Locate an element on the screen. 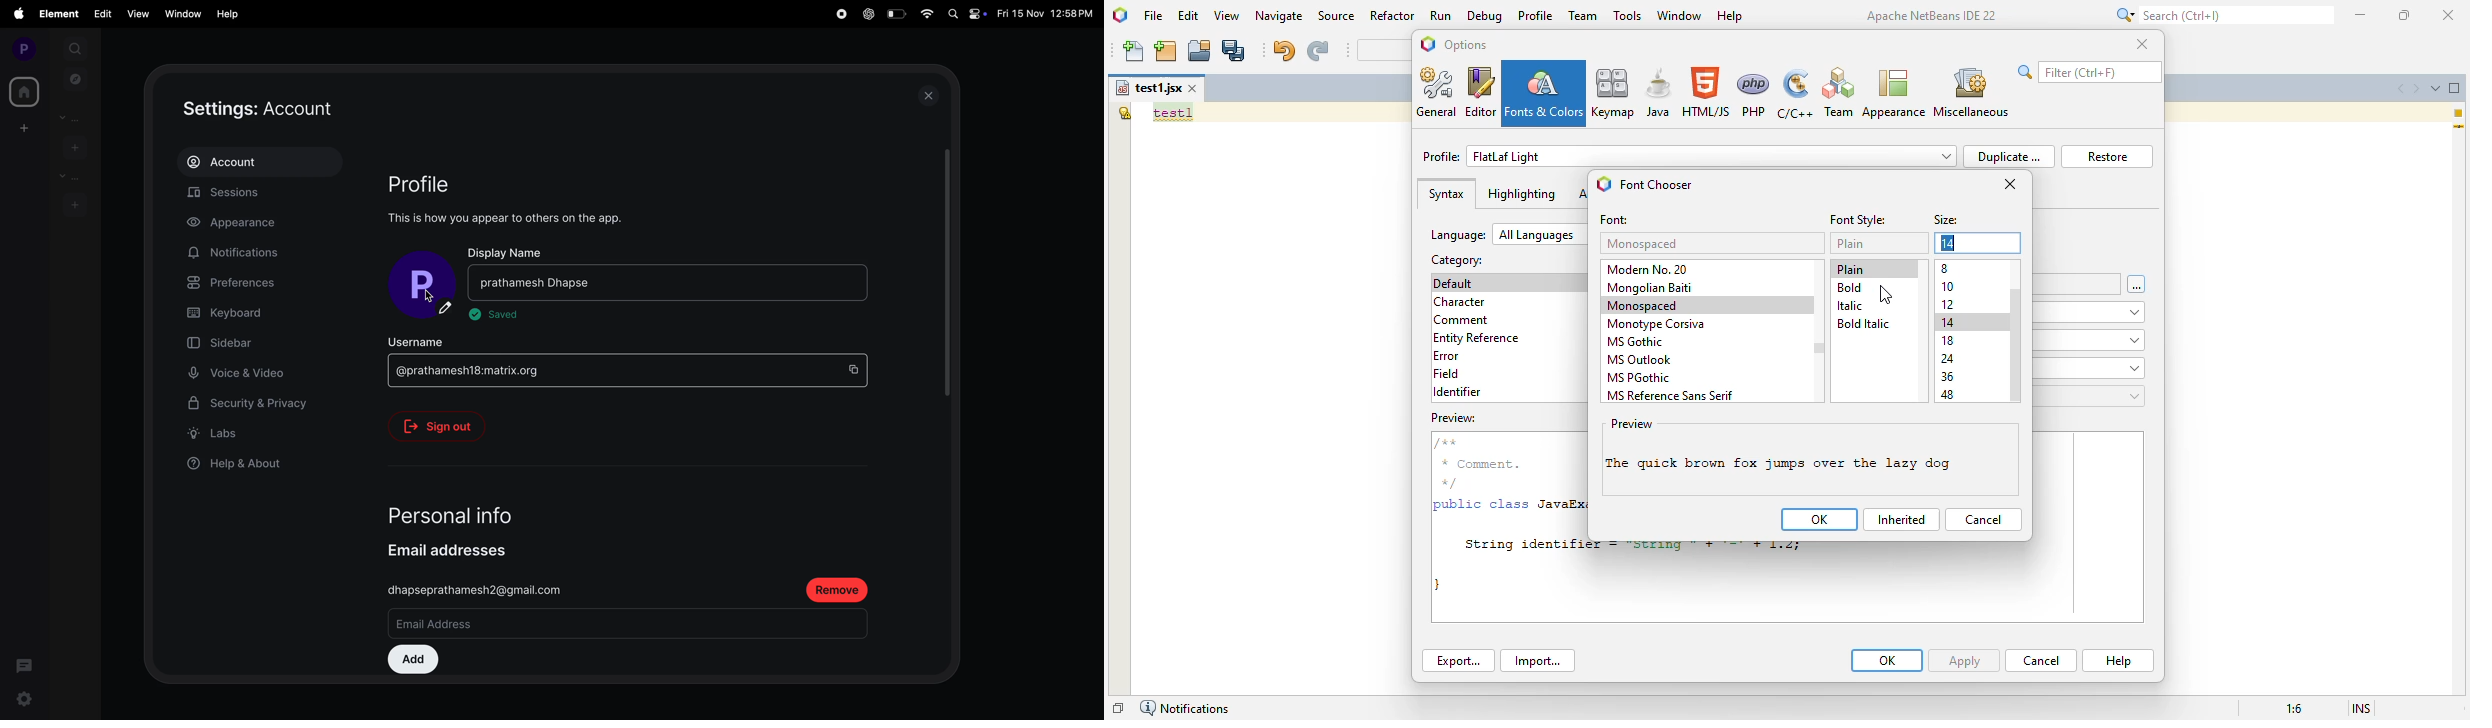  sidebar is located at coordinates (238, 342).